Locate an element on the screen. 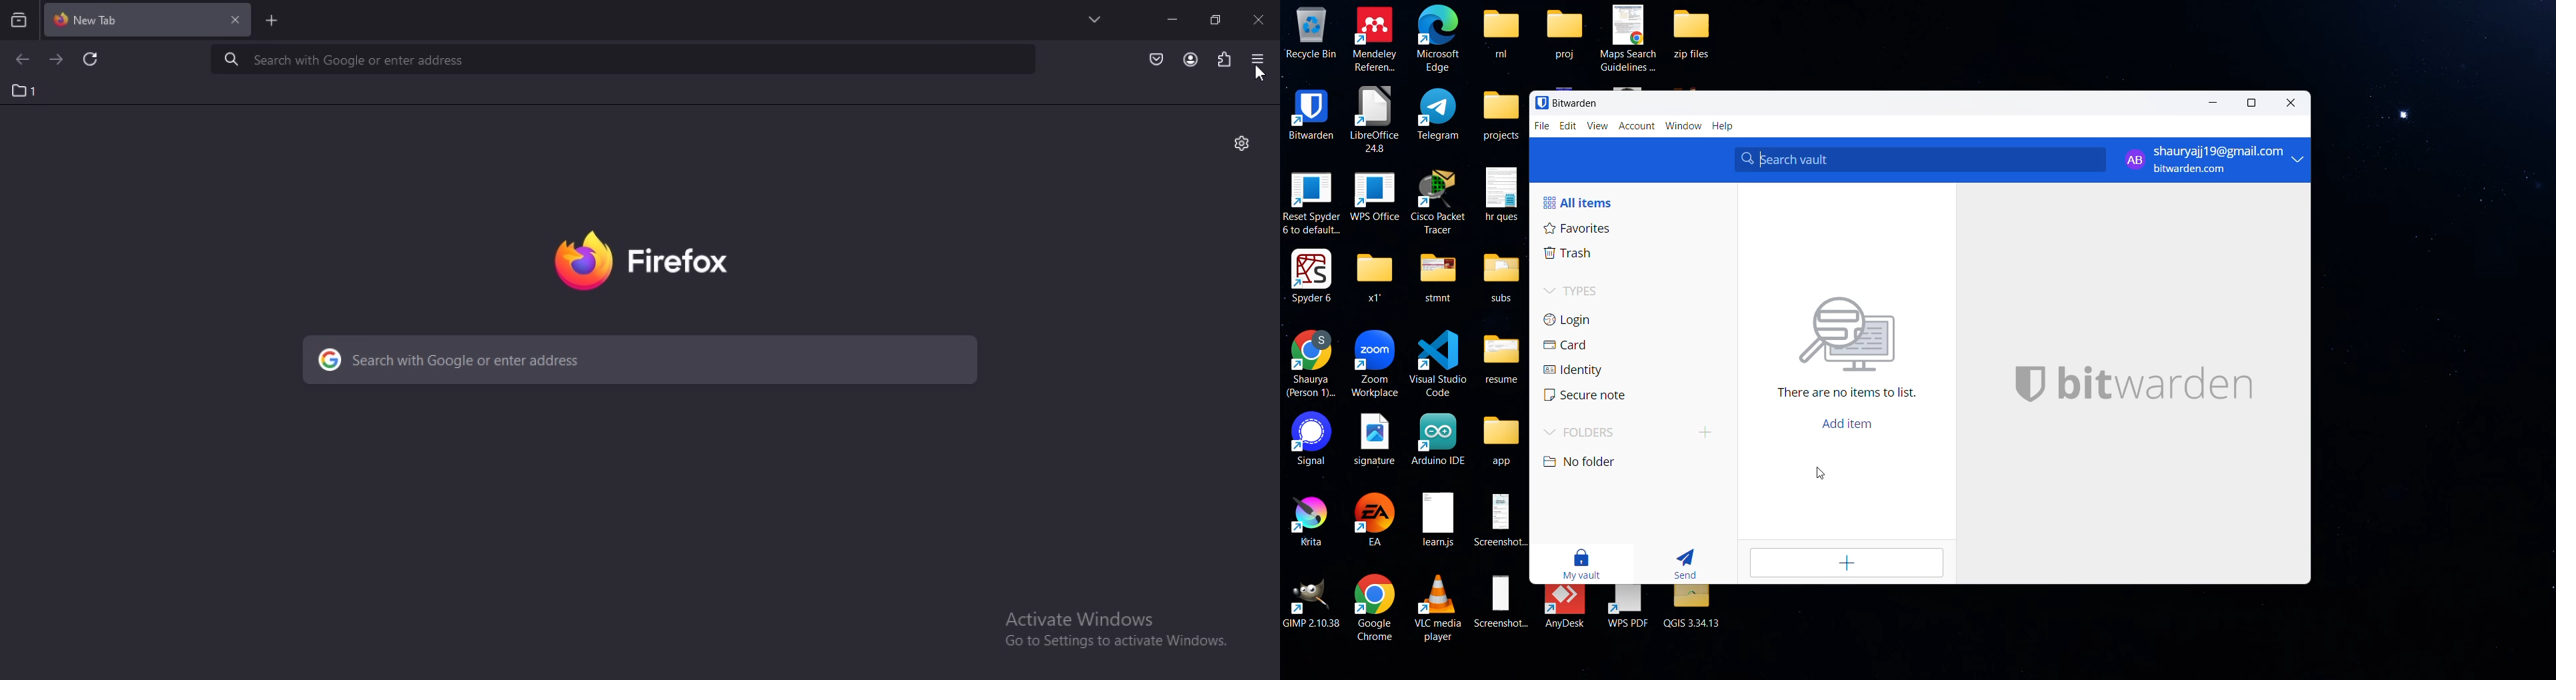  Microsoft Edge is located at coordinates (1439, 39).